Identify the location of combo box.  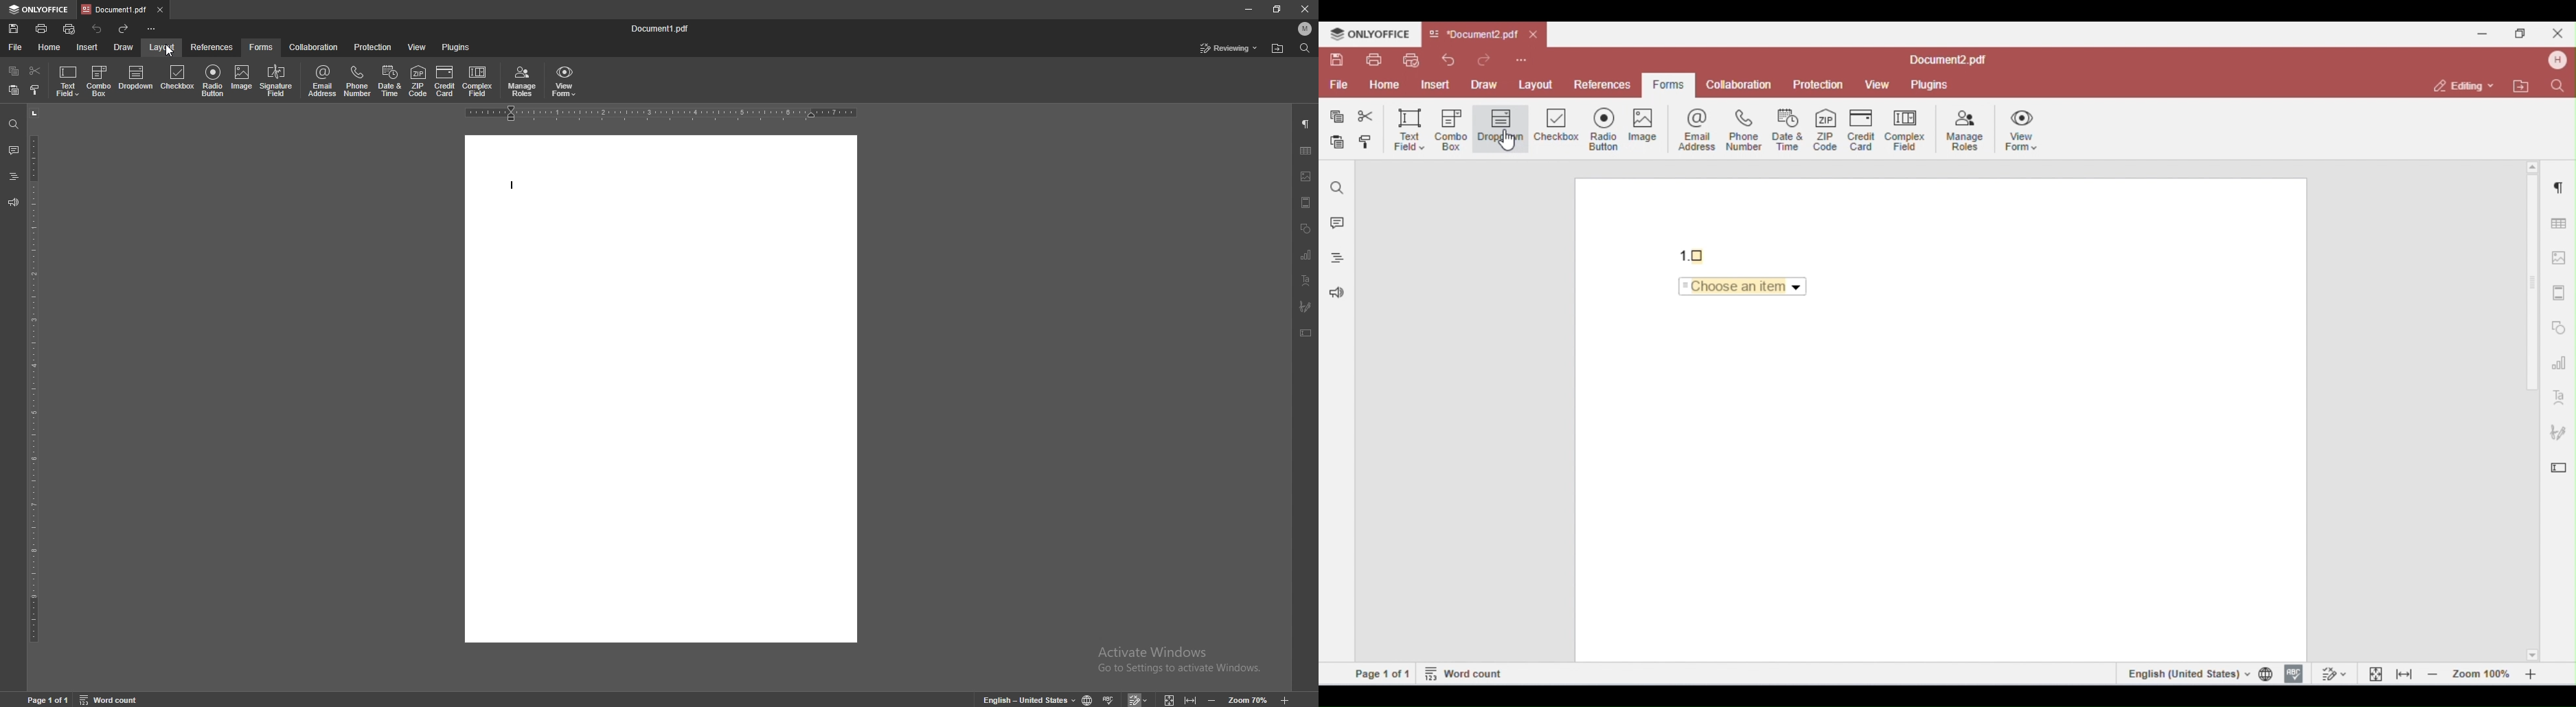
(100, 82).